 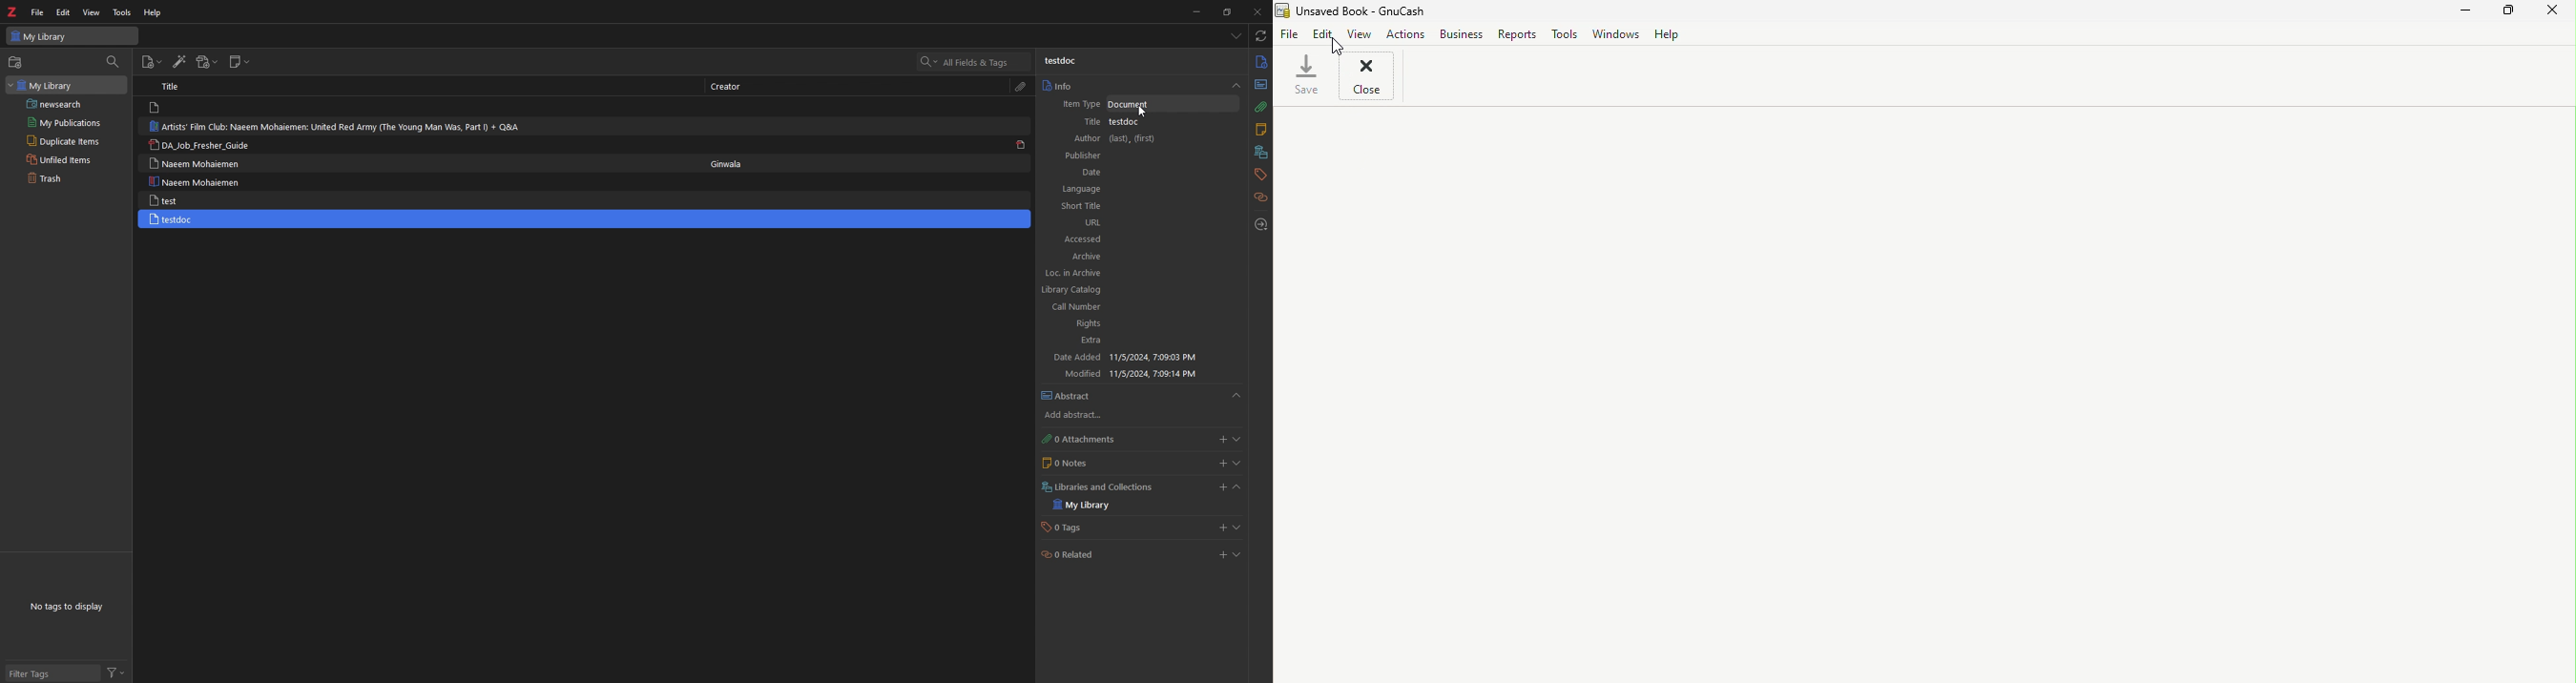 What do you see at coordinates (1238, 464) in the screenshot?
I see `show` at bounding box center [1238, 464].